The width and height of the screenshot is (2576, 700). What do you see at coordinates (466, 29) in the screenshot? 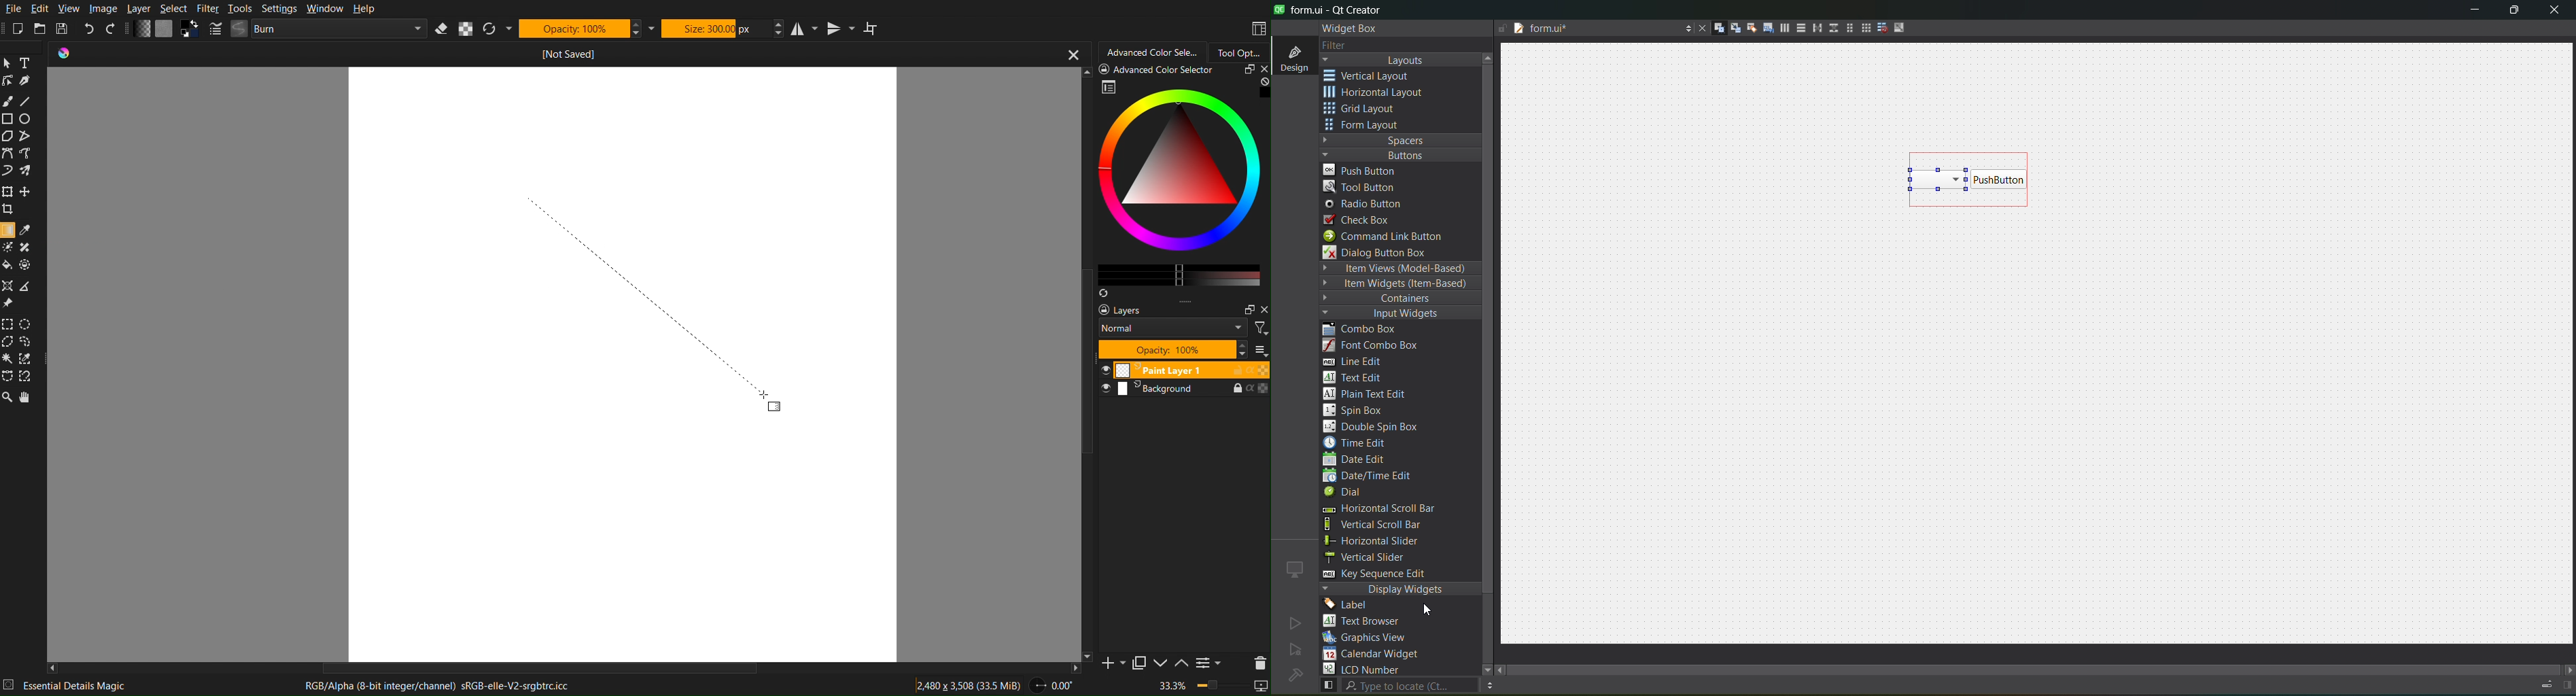
I see `Alpha` at bounding box center [466, 29].